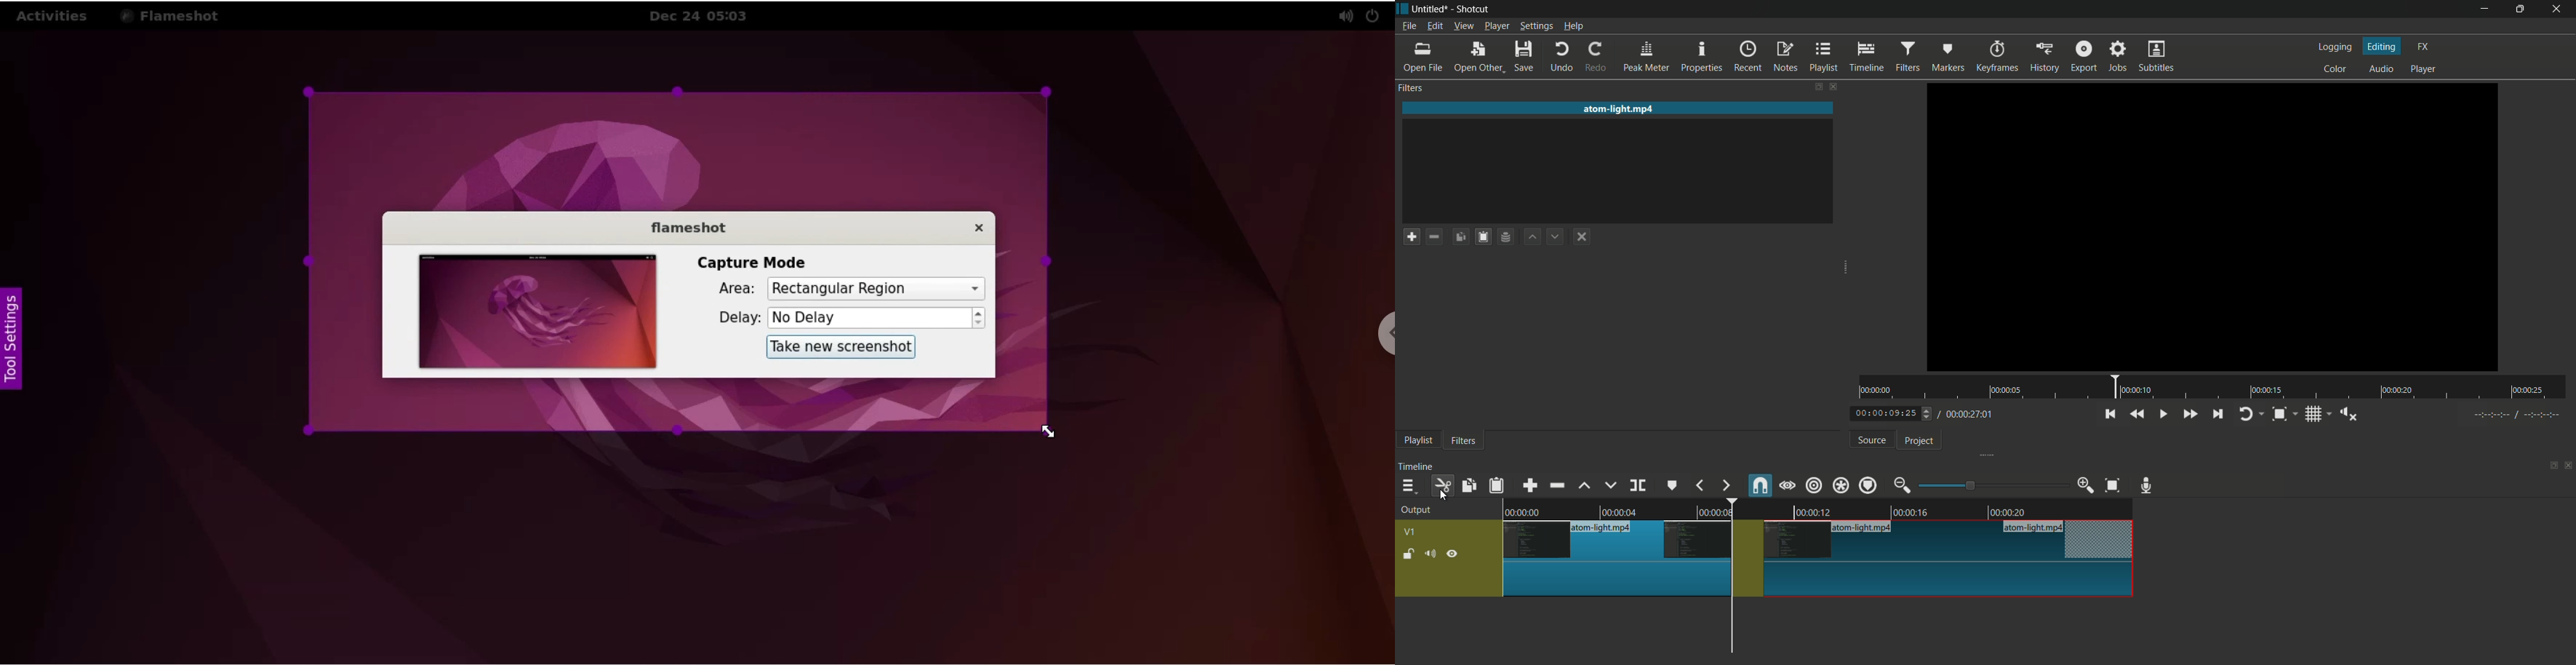 This screenshot has width=2576, height=672. I want to click on playlist, so click(1418, 441).